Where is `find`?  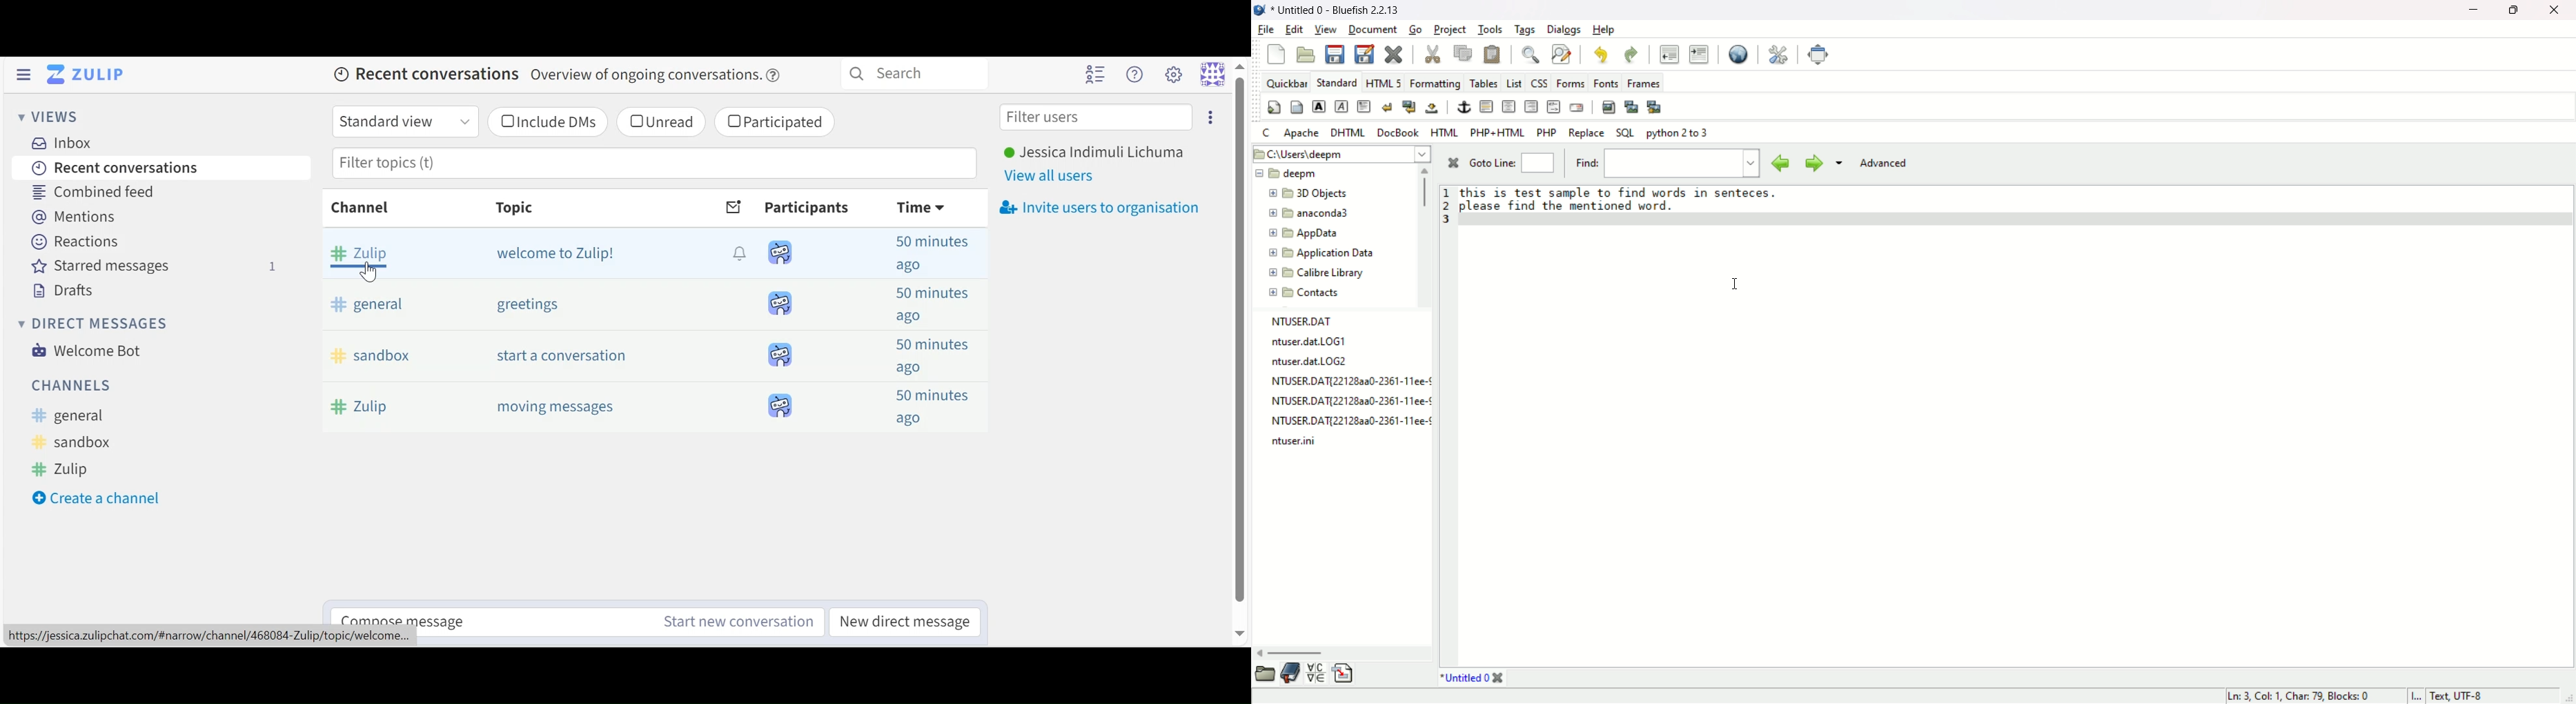 find is located at coordinates (1586, 163).